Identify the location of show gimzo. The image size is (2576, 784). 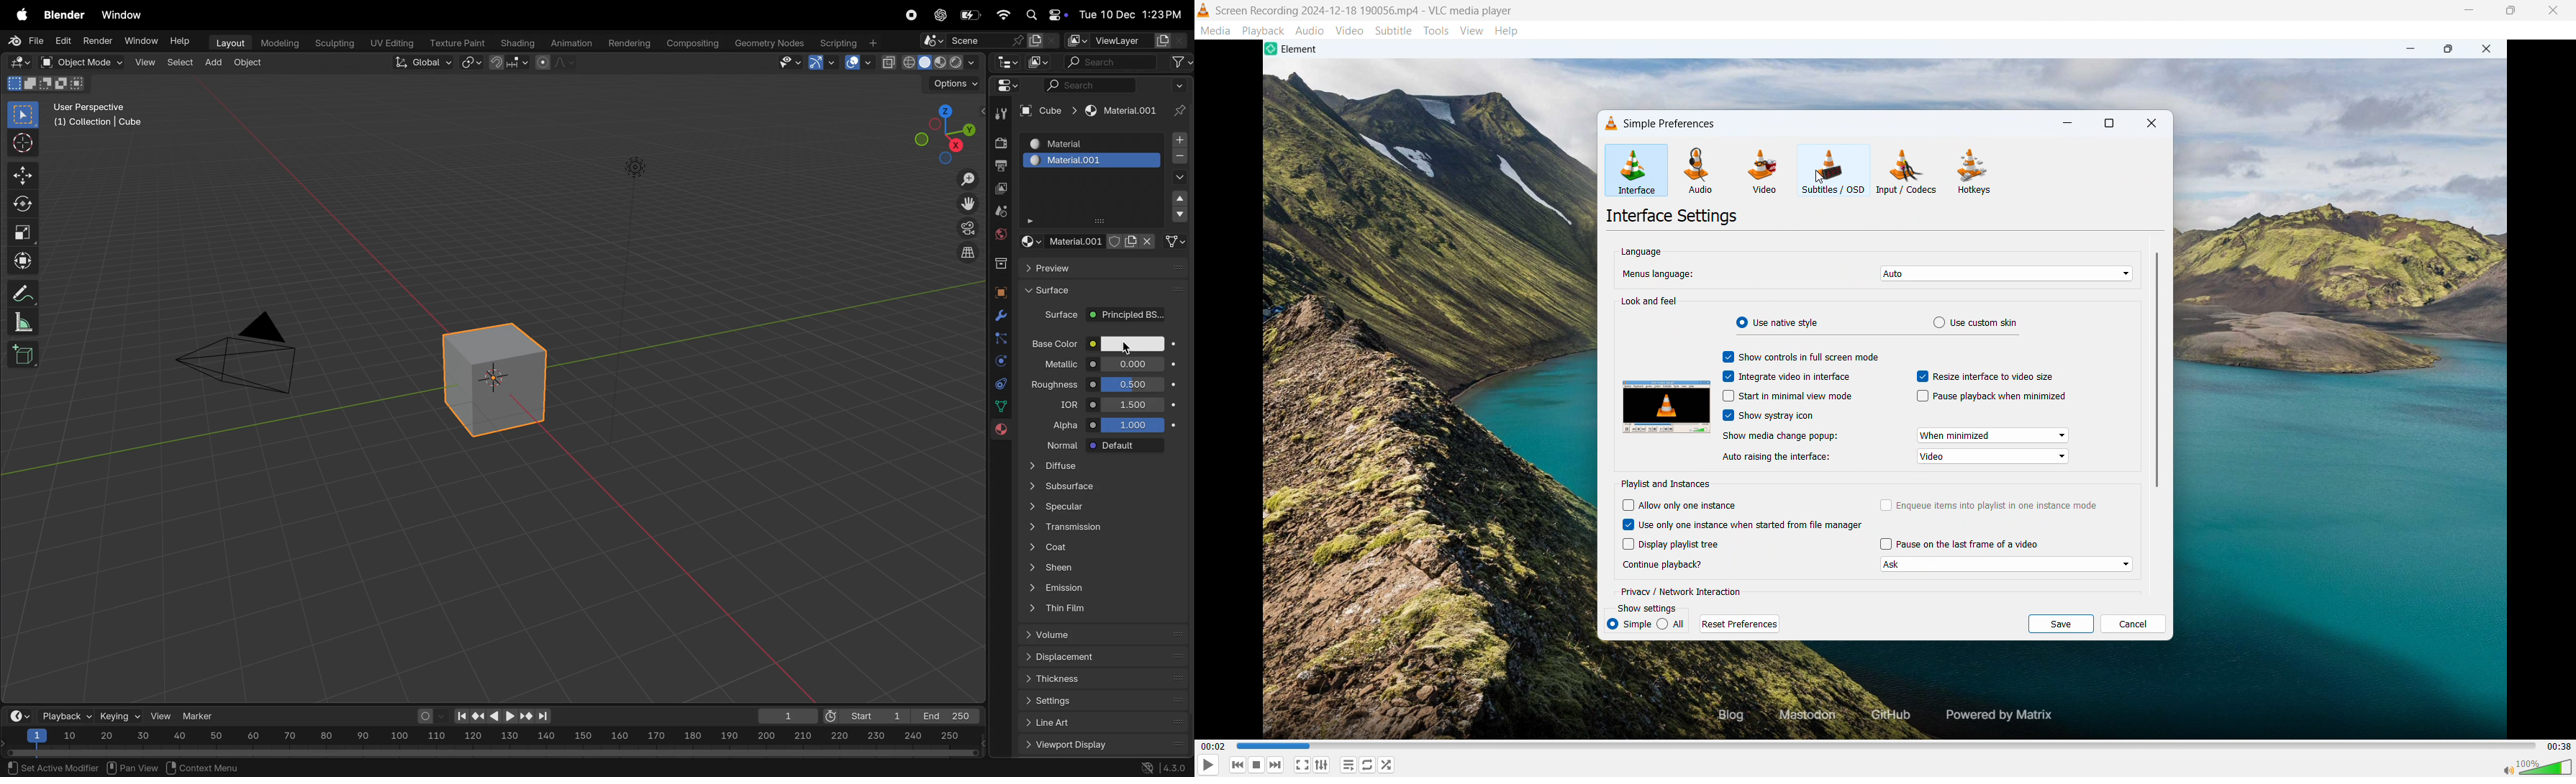
(824, 62).